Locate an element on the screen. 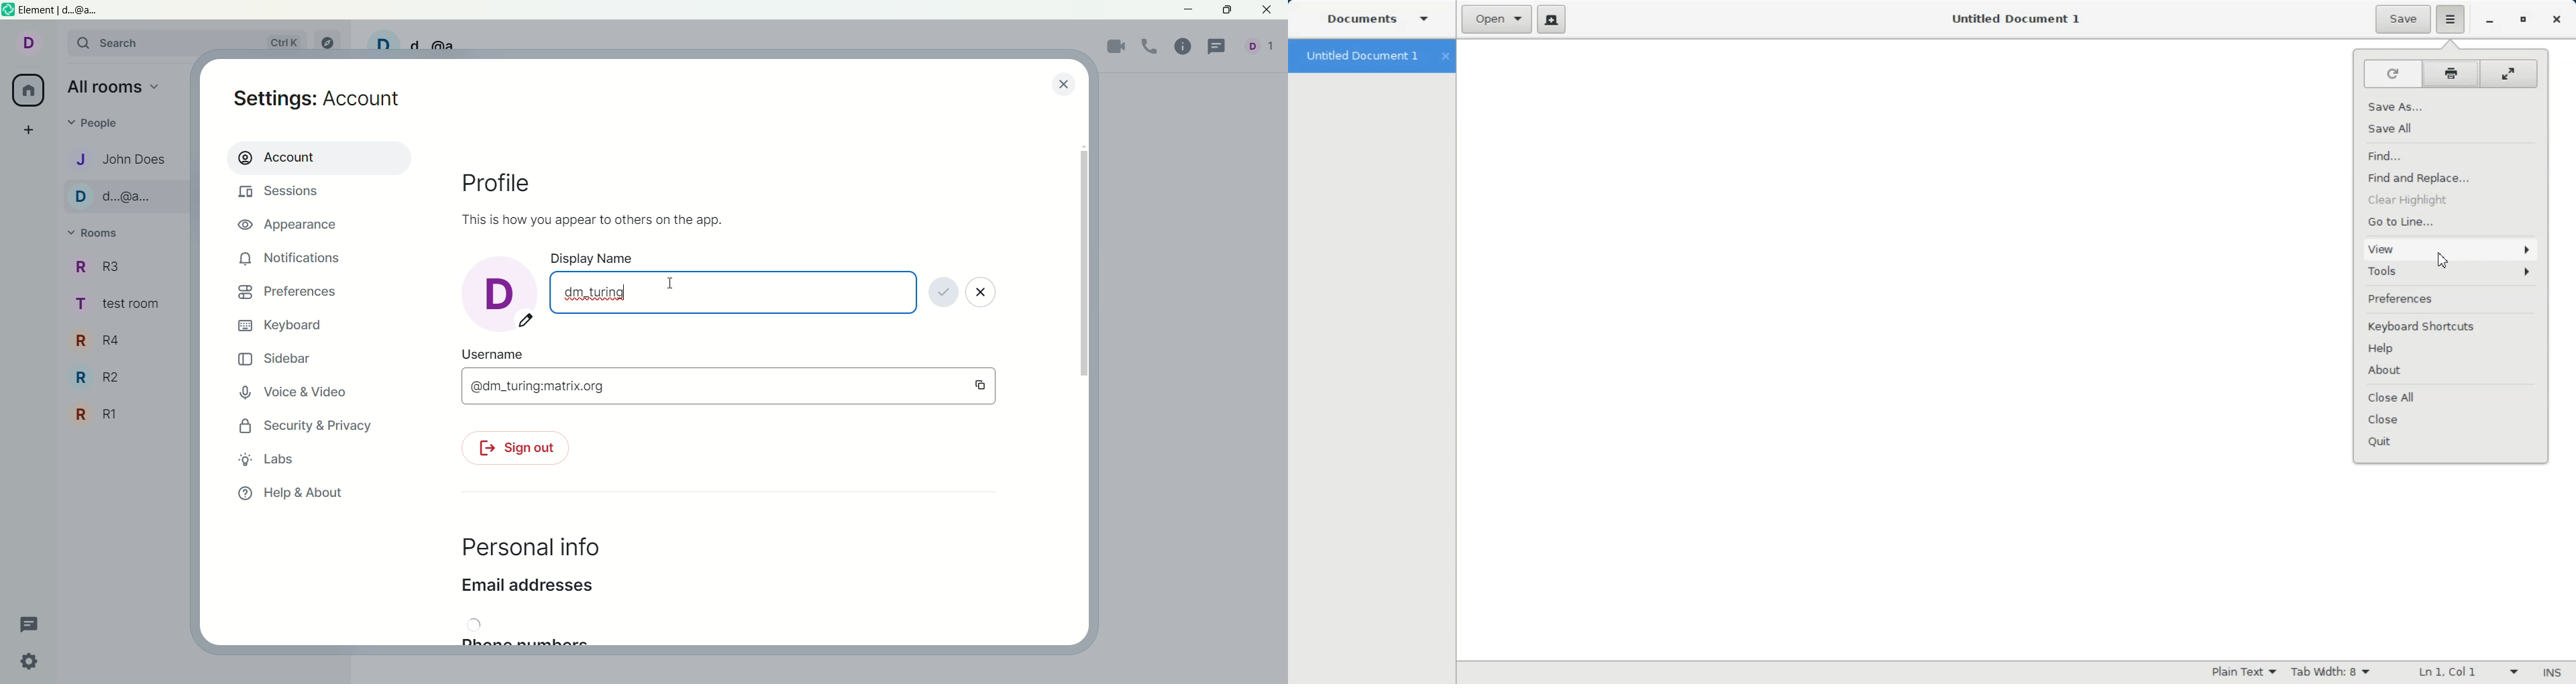 Image resolution: width=2576 pixels, height=700 pixels. Keyboard shortcuts is located at coordinates (2451, 326).